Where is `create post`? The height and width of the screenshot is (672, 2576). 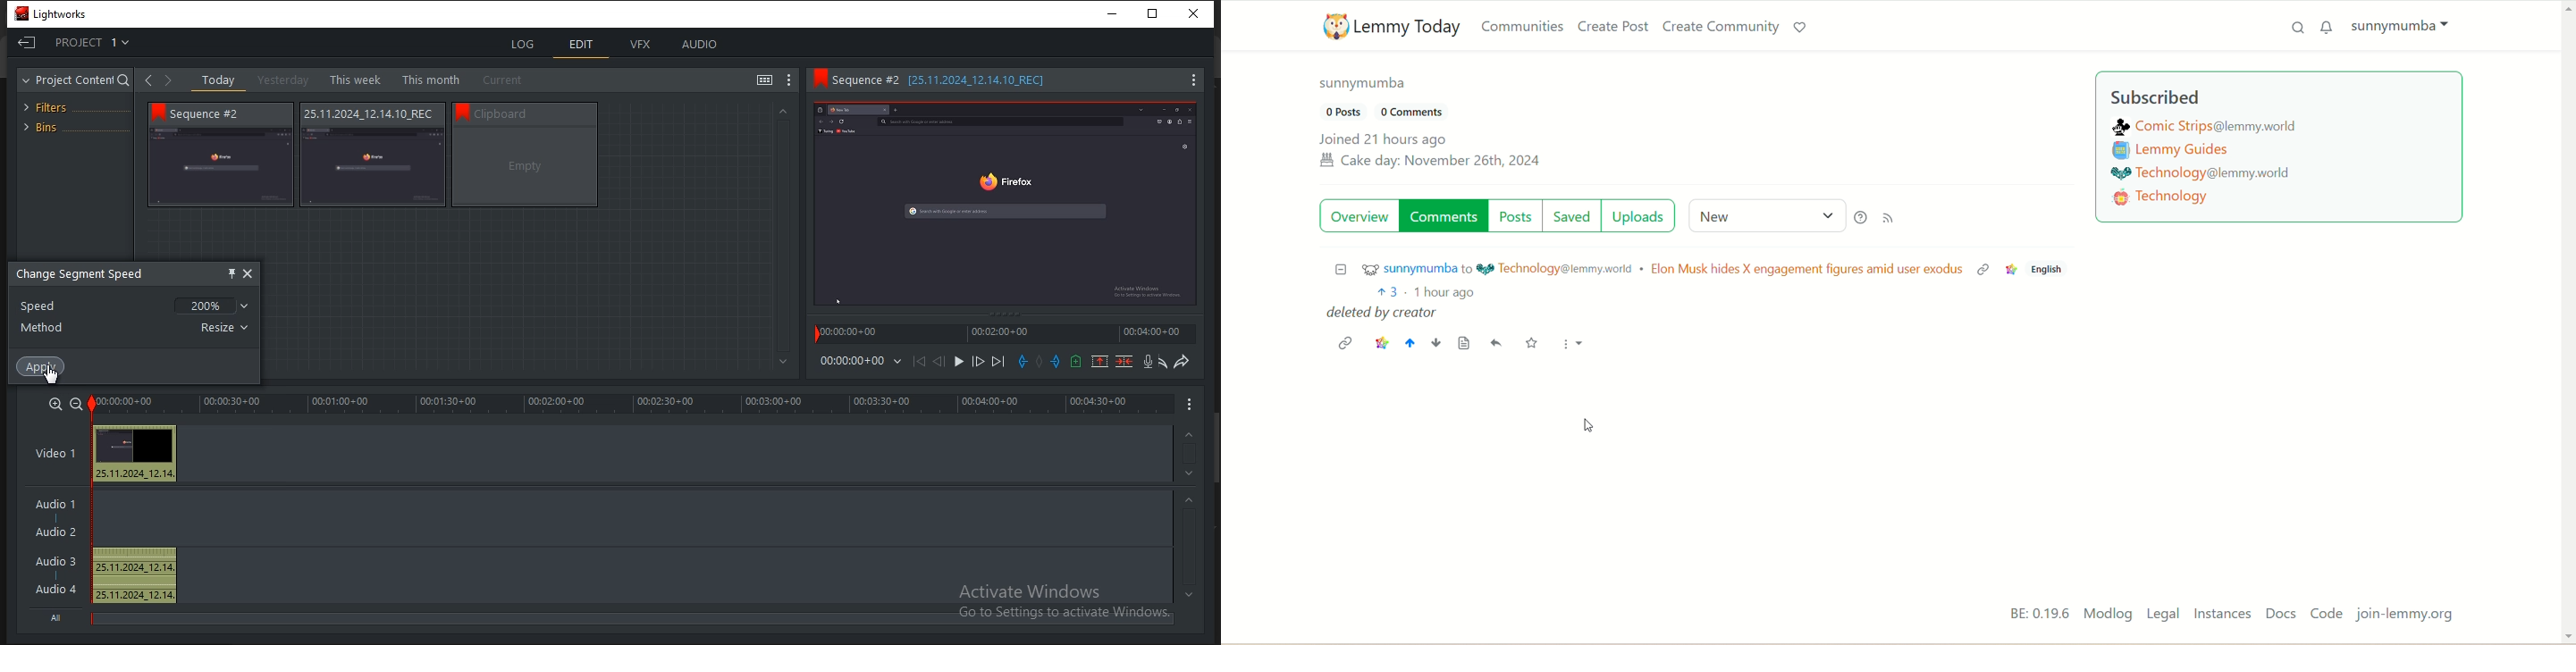 create post is located at coordinates (1611, 27).